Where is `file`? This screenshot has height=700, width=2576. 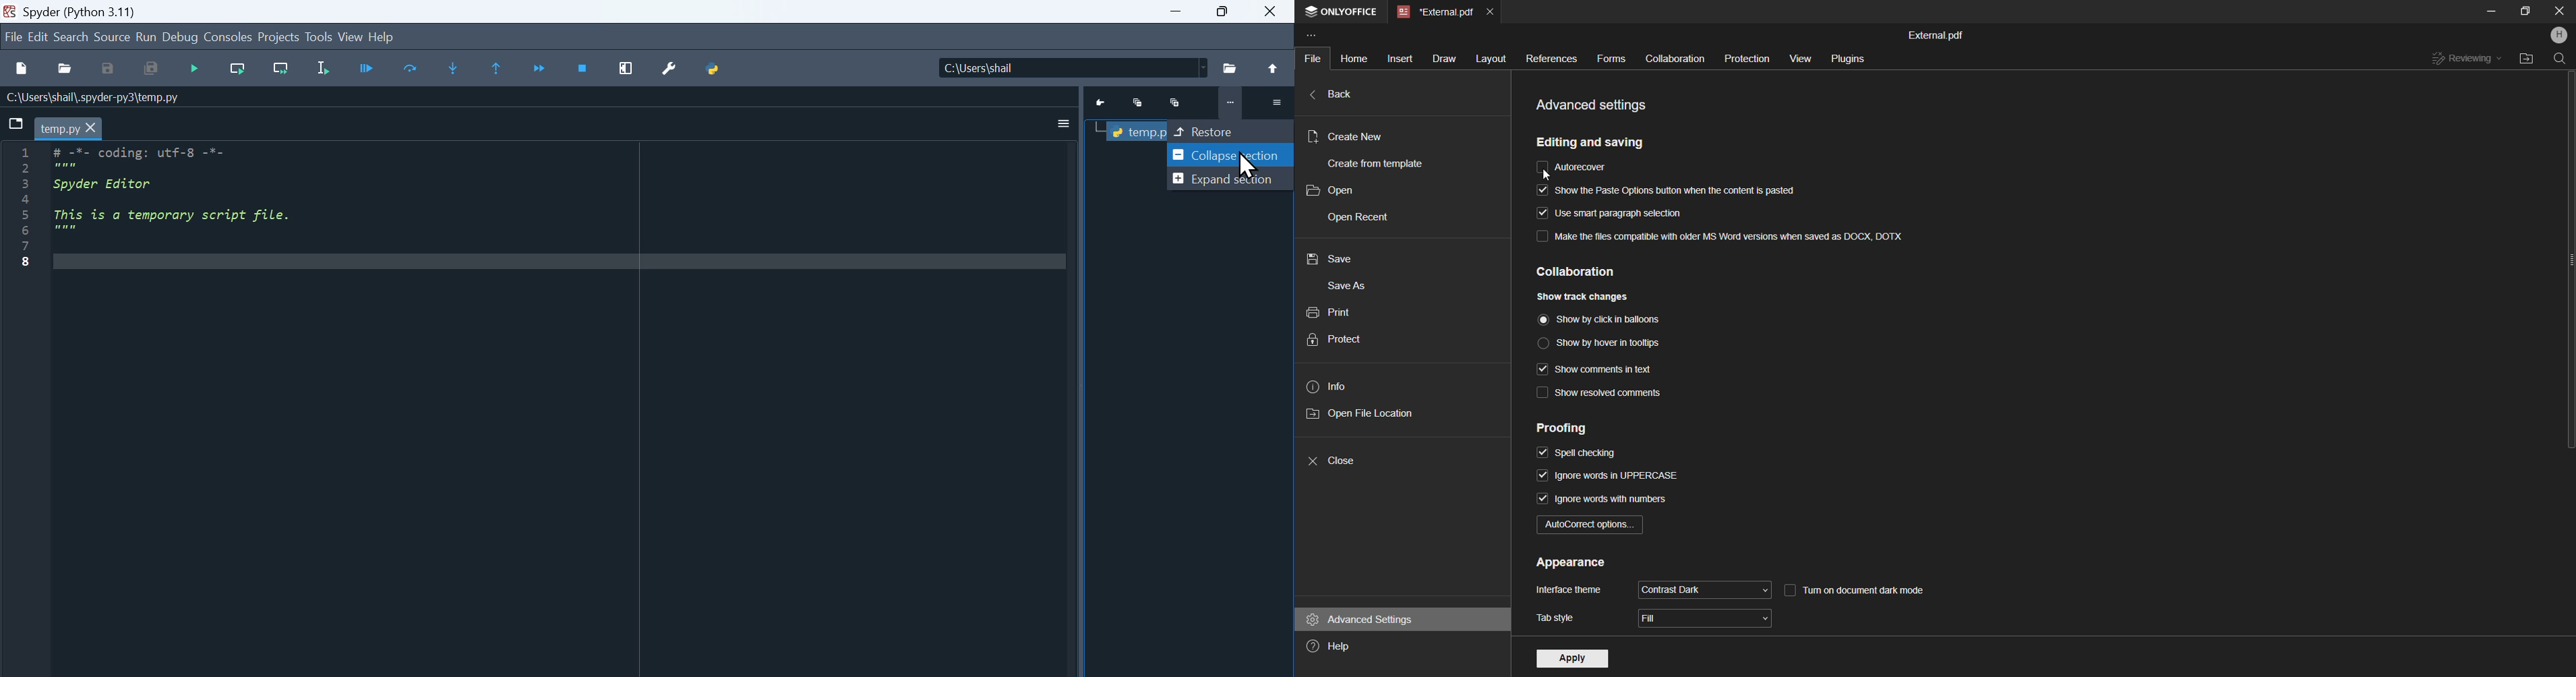 file is located at coordinates (13, 38).